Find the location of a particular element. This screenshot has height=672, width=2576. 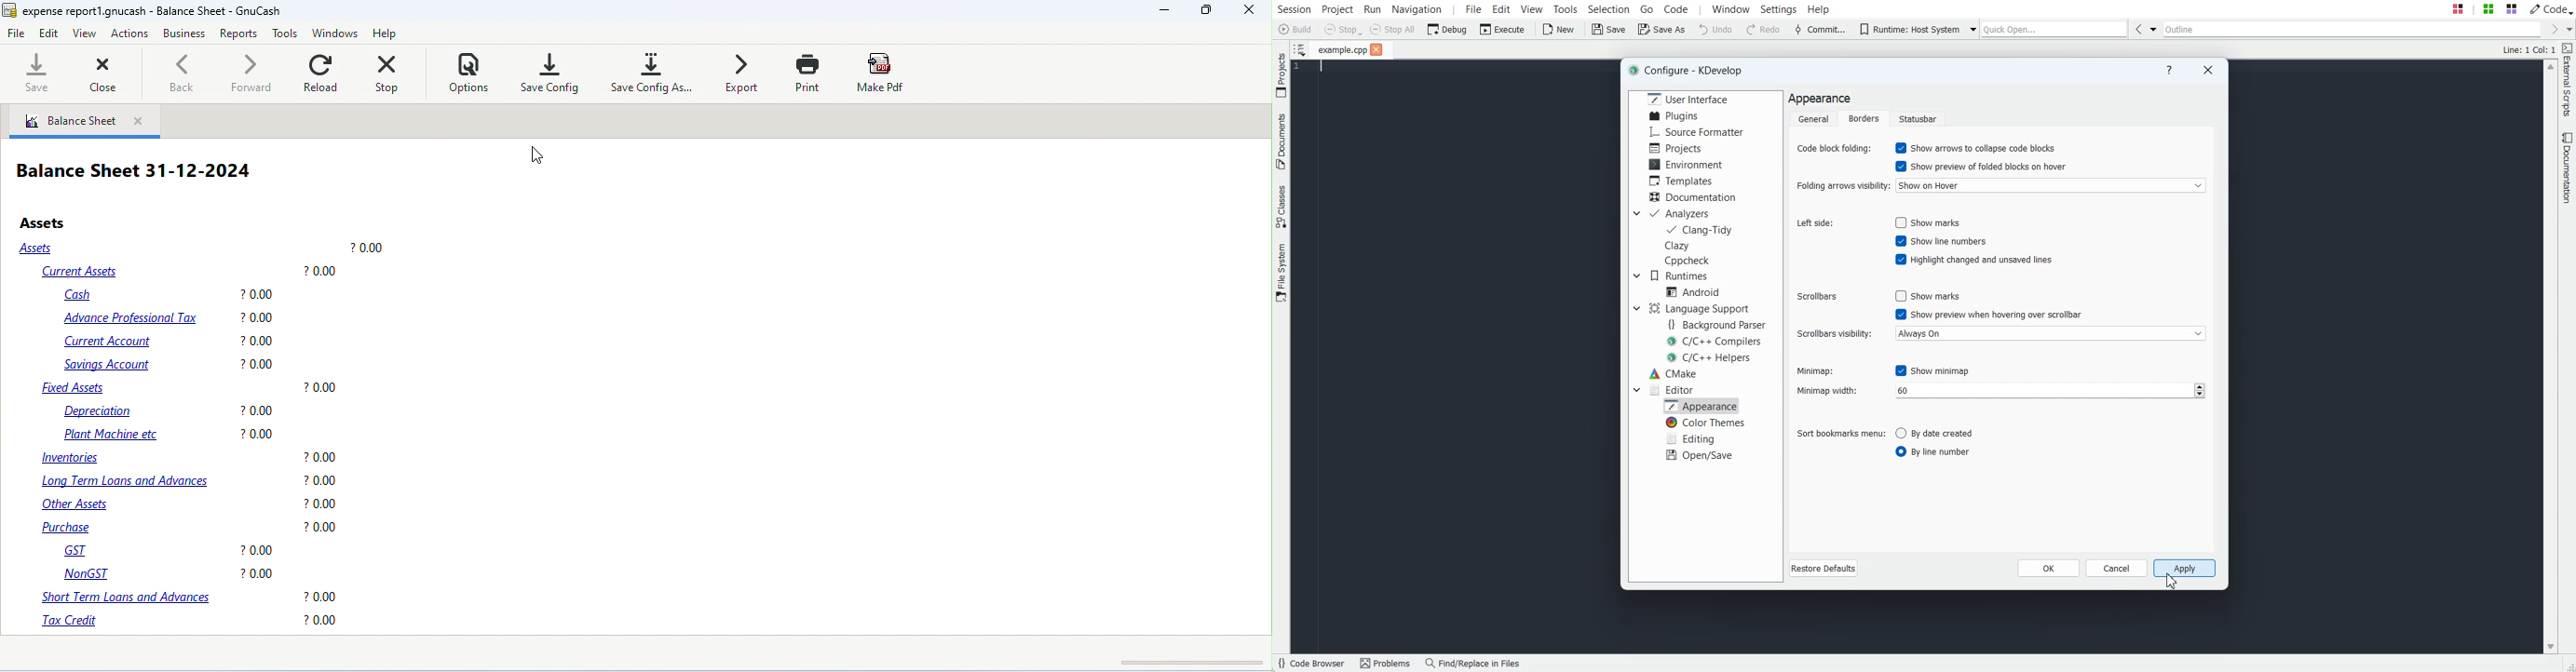

balance sheet 31-12-2024 is located at coordinates (135, 172).